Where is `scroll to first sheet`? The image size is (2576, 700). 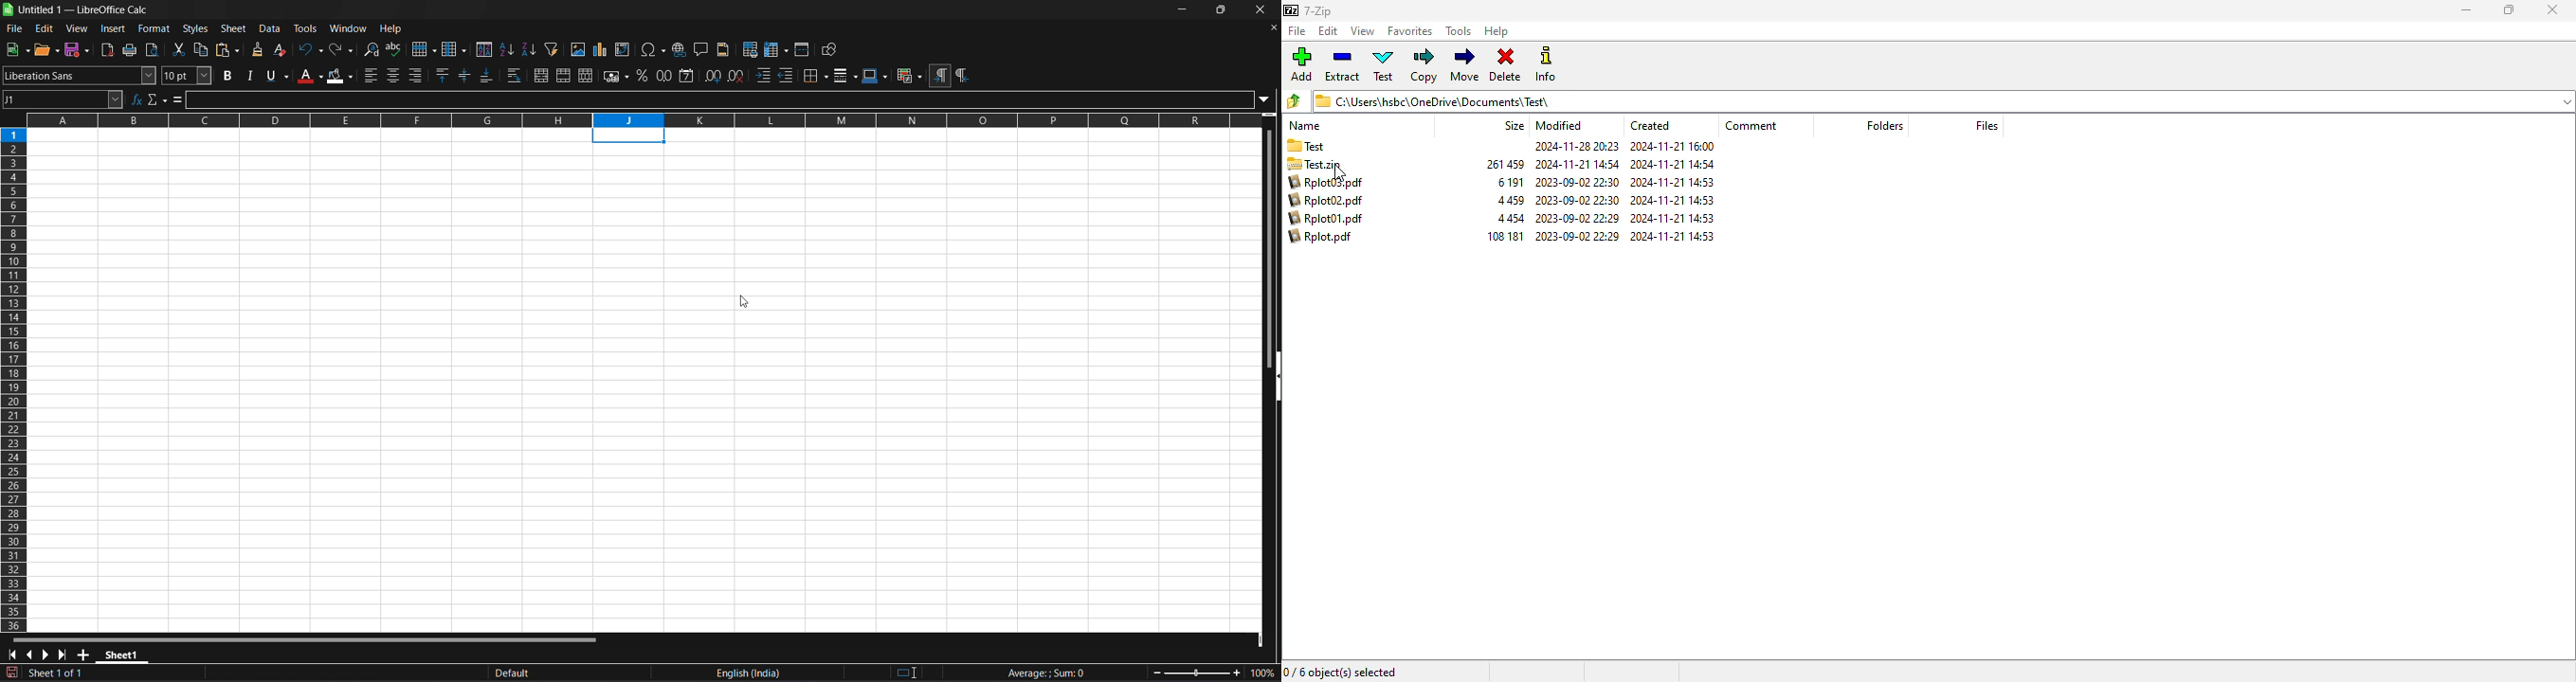
scroll to first sheet is located at coordinates (11, 655).